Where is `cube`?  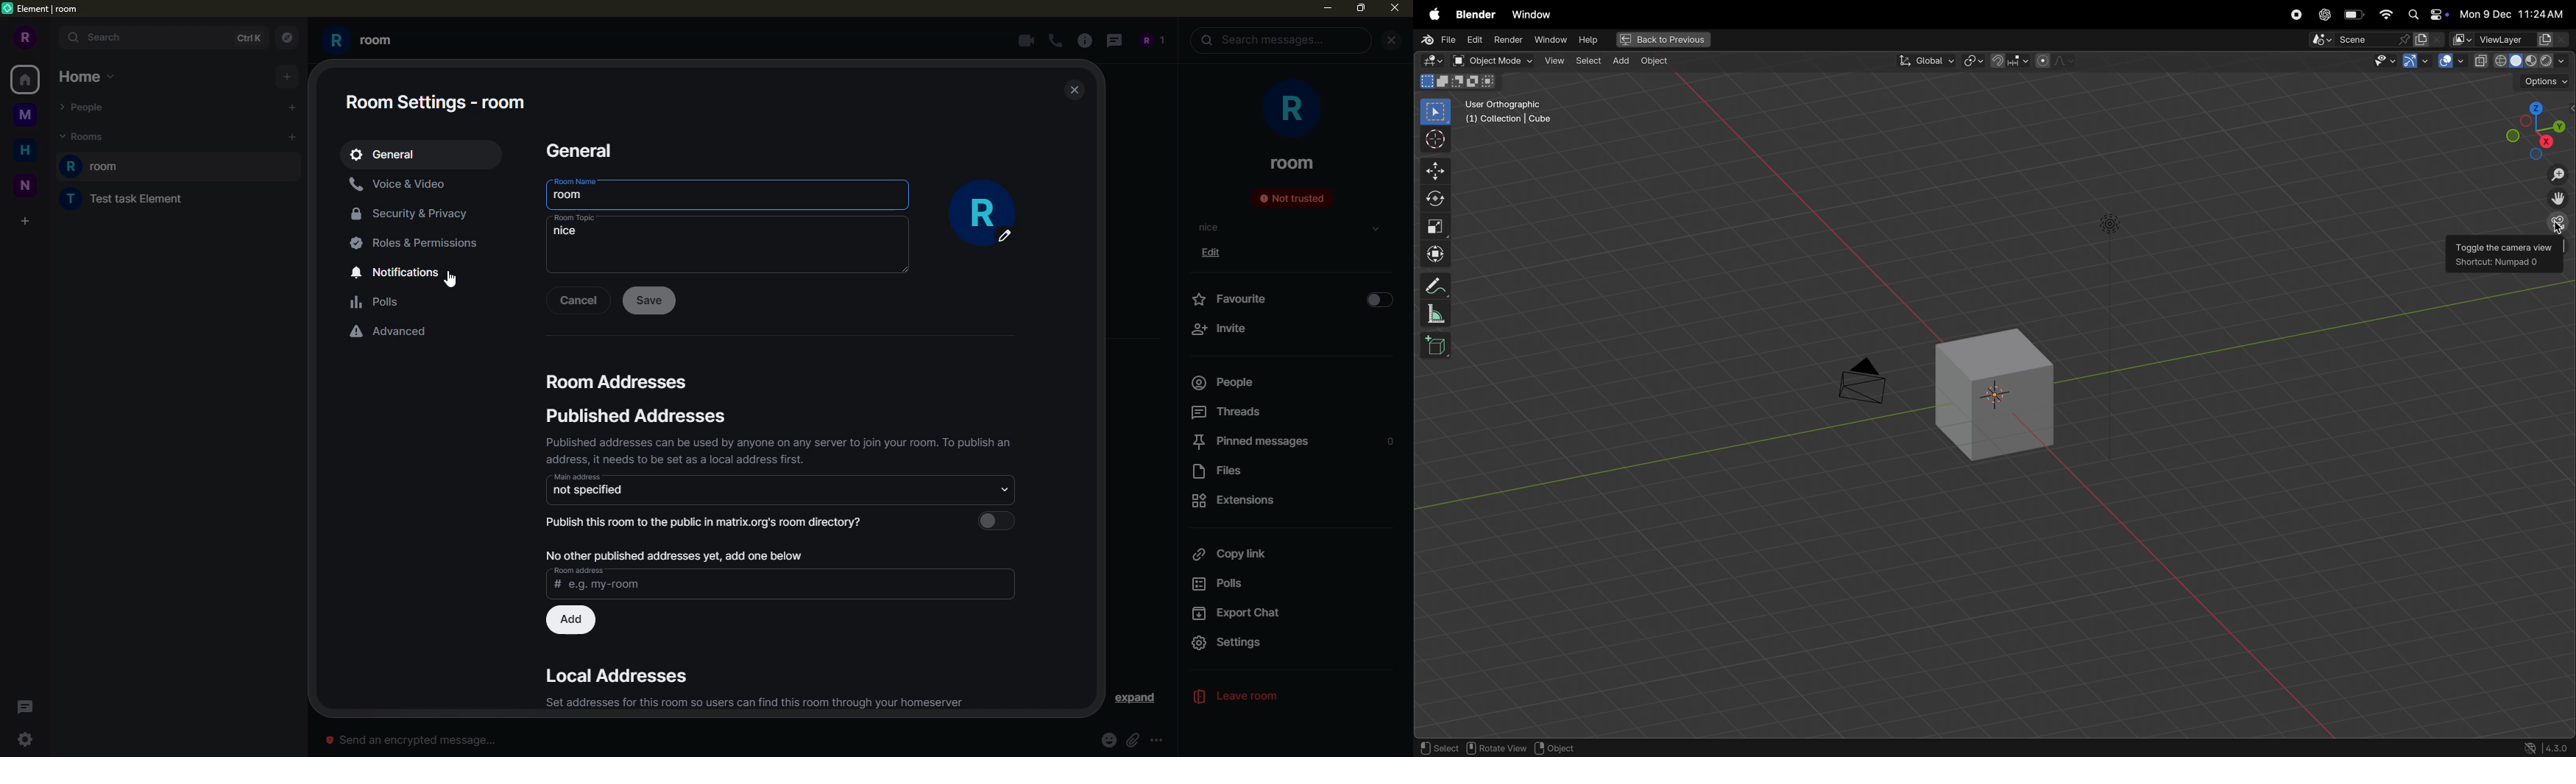
cube is located at coordinates (2001, 399).